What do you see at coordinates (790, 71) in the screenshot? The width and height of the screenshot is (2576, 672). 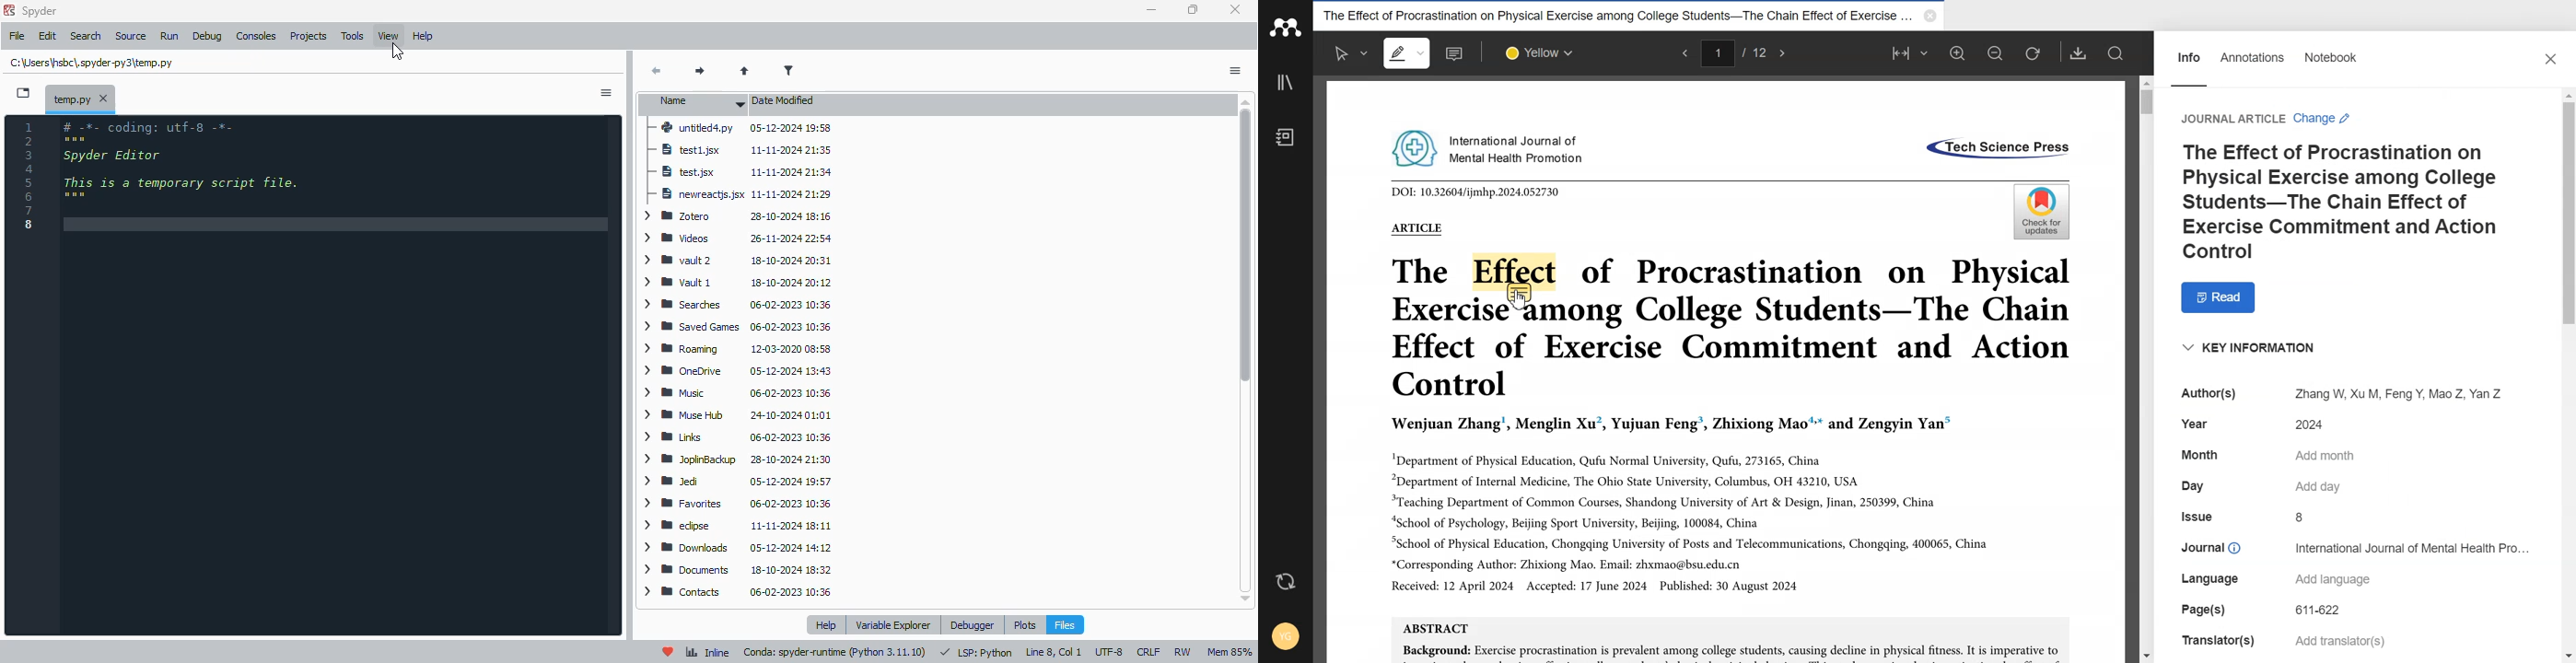 I see `filter filenames` at bounding box center [790, 71].